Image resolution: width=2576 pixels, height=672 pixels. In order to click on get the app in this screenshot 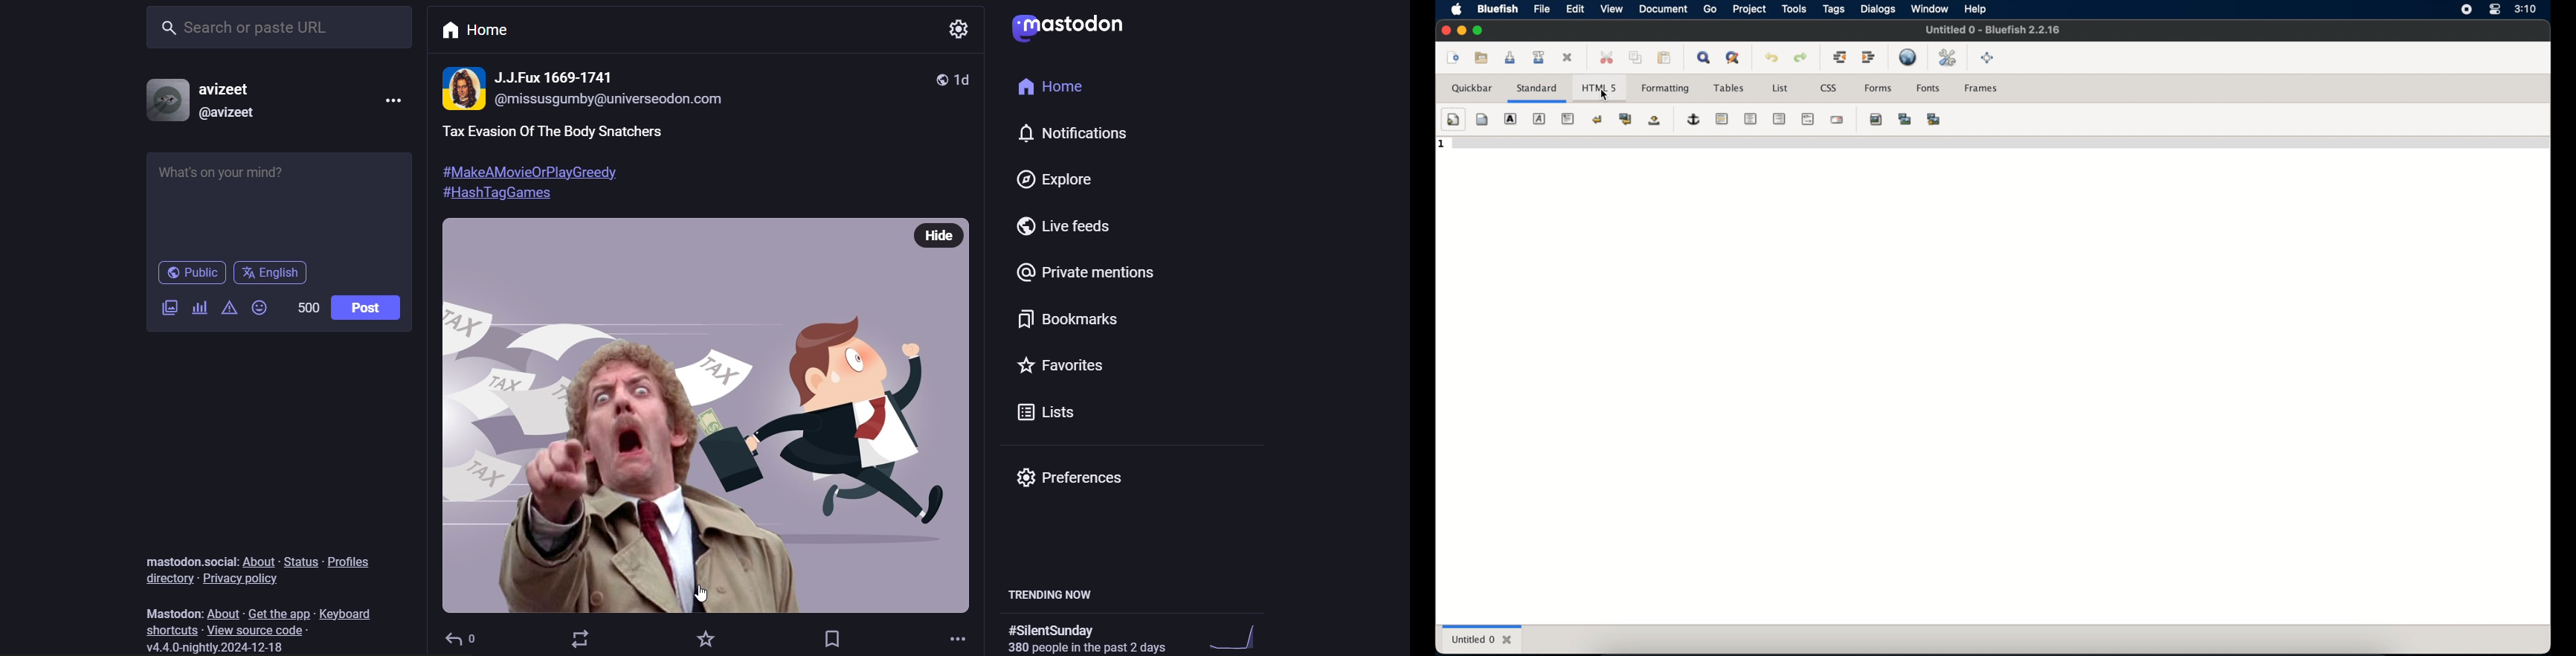, I will do `click(277, 612)`.